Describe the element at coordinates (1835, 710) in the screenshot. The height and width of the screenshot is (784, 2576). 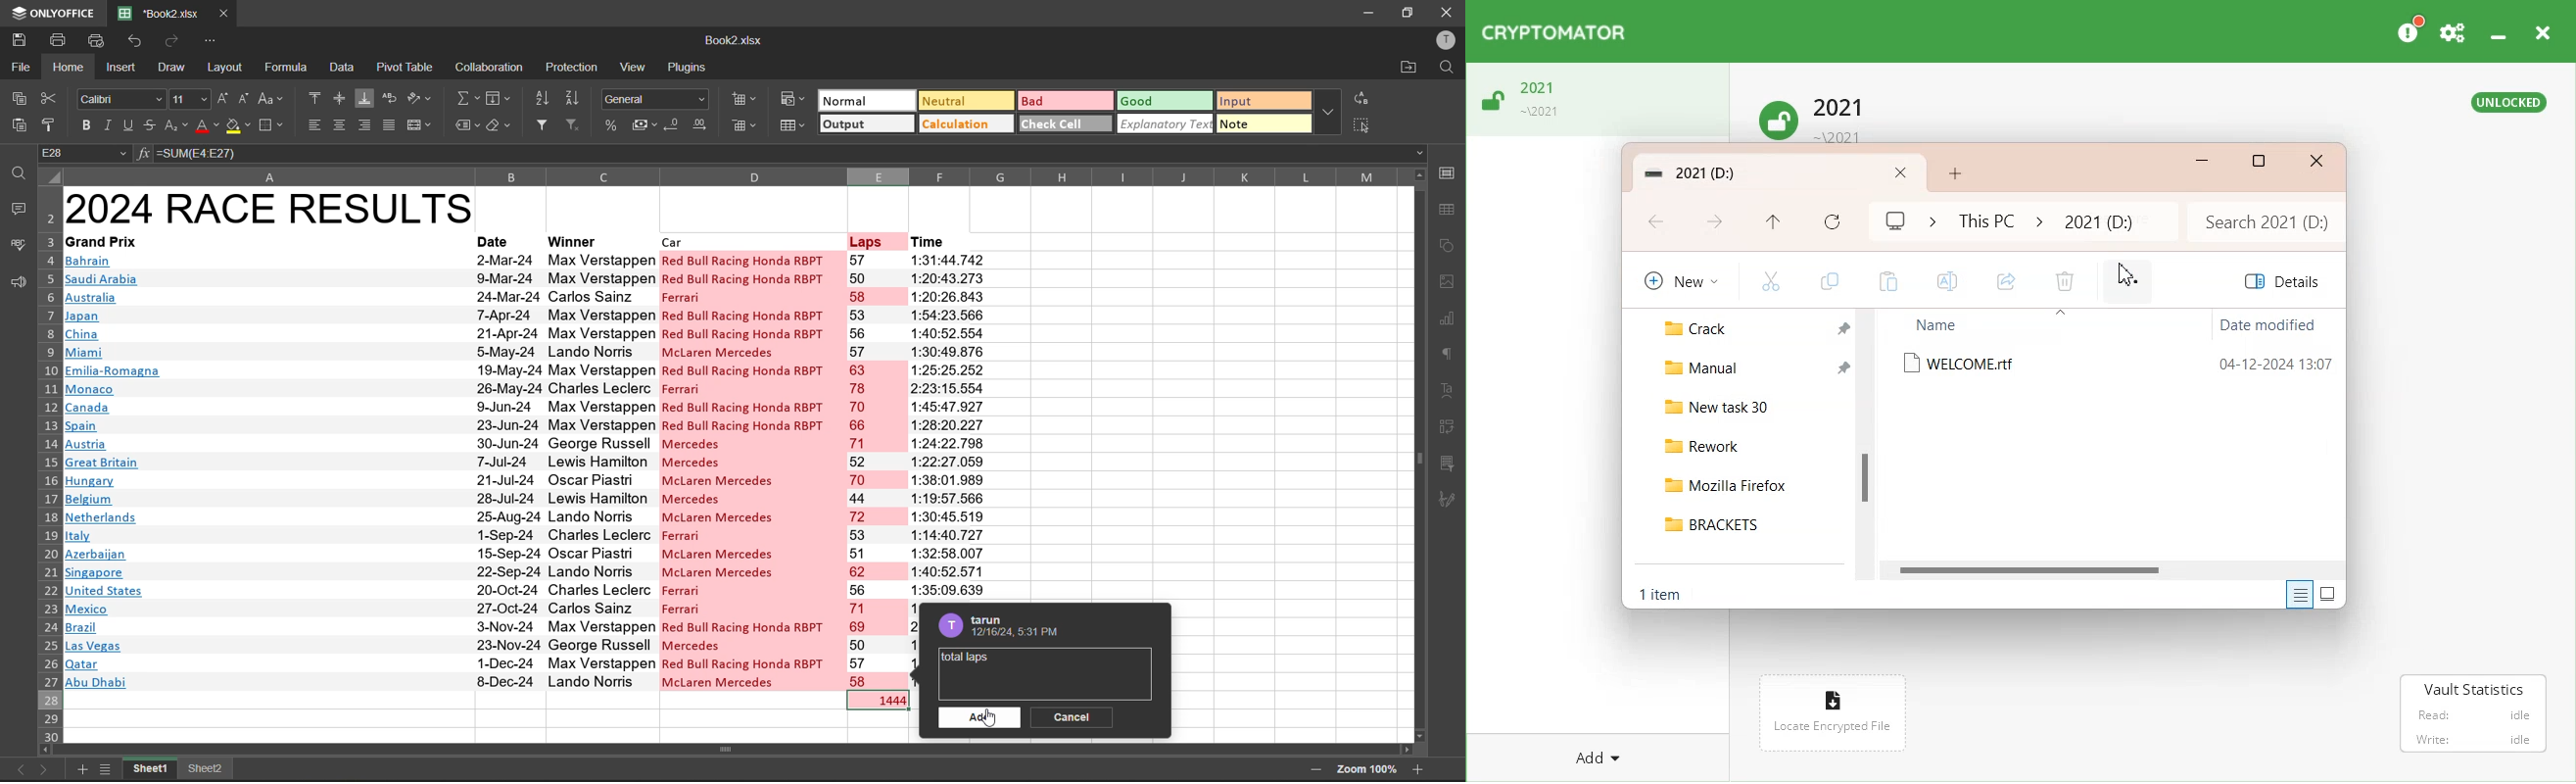
I see `Locate encrypted File` at that location.